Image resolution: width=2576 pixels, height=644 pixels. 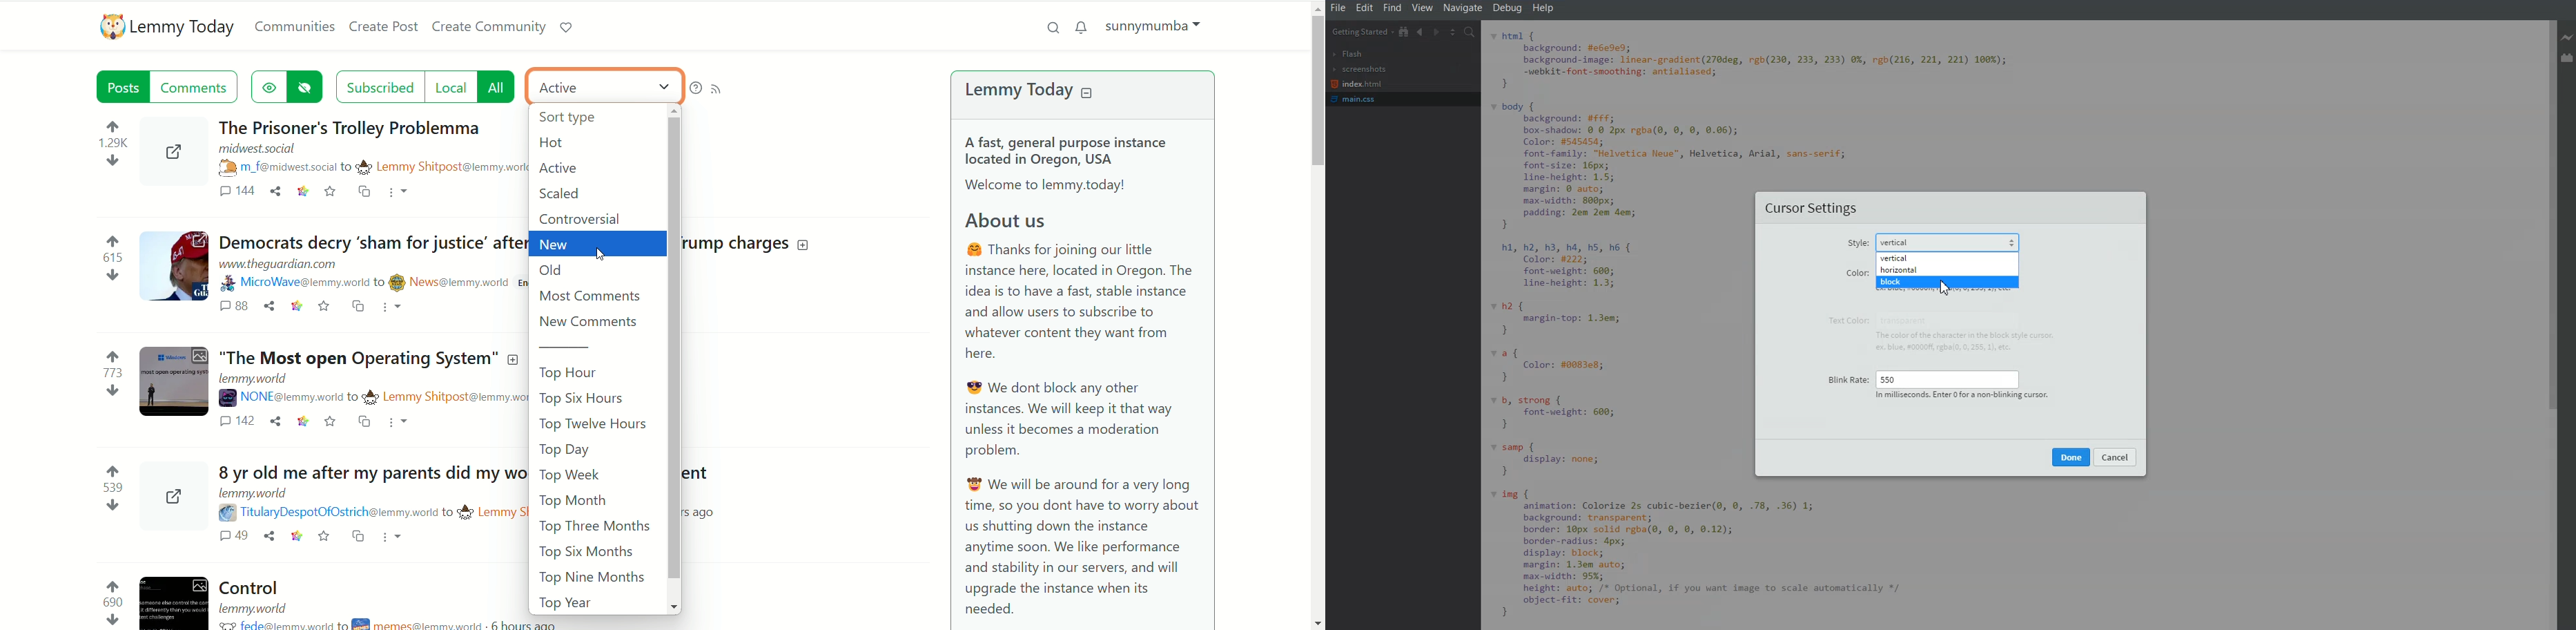 I want to click on NONE@lemmy.world to Lemmy Shitpost@lemmy.world, so click(x=378, y=397).